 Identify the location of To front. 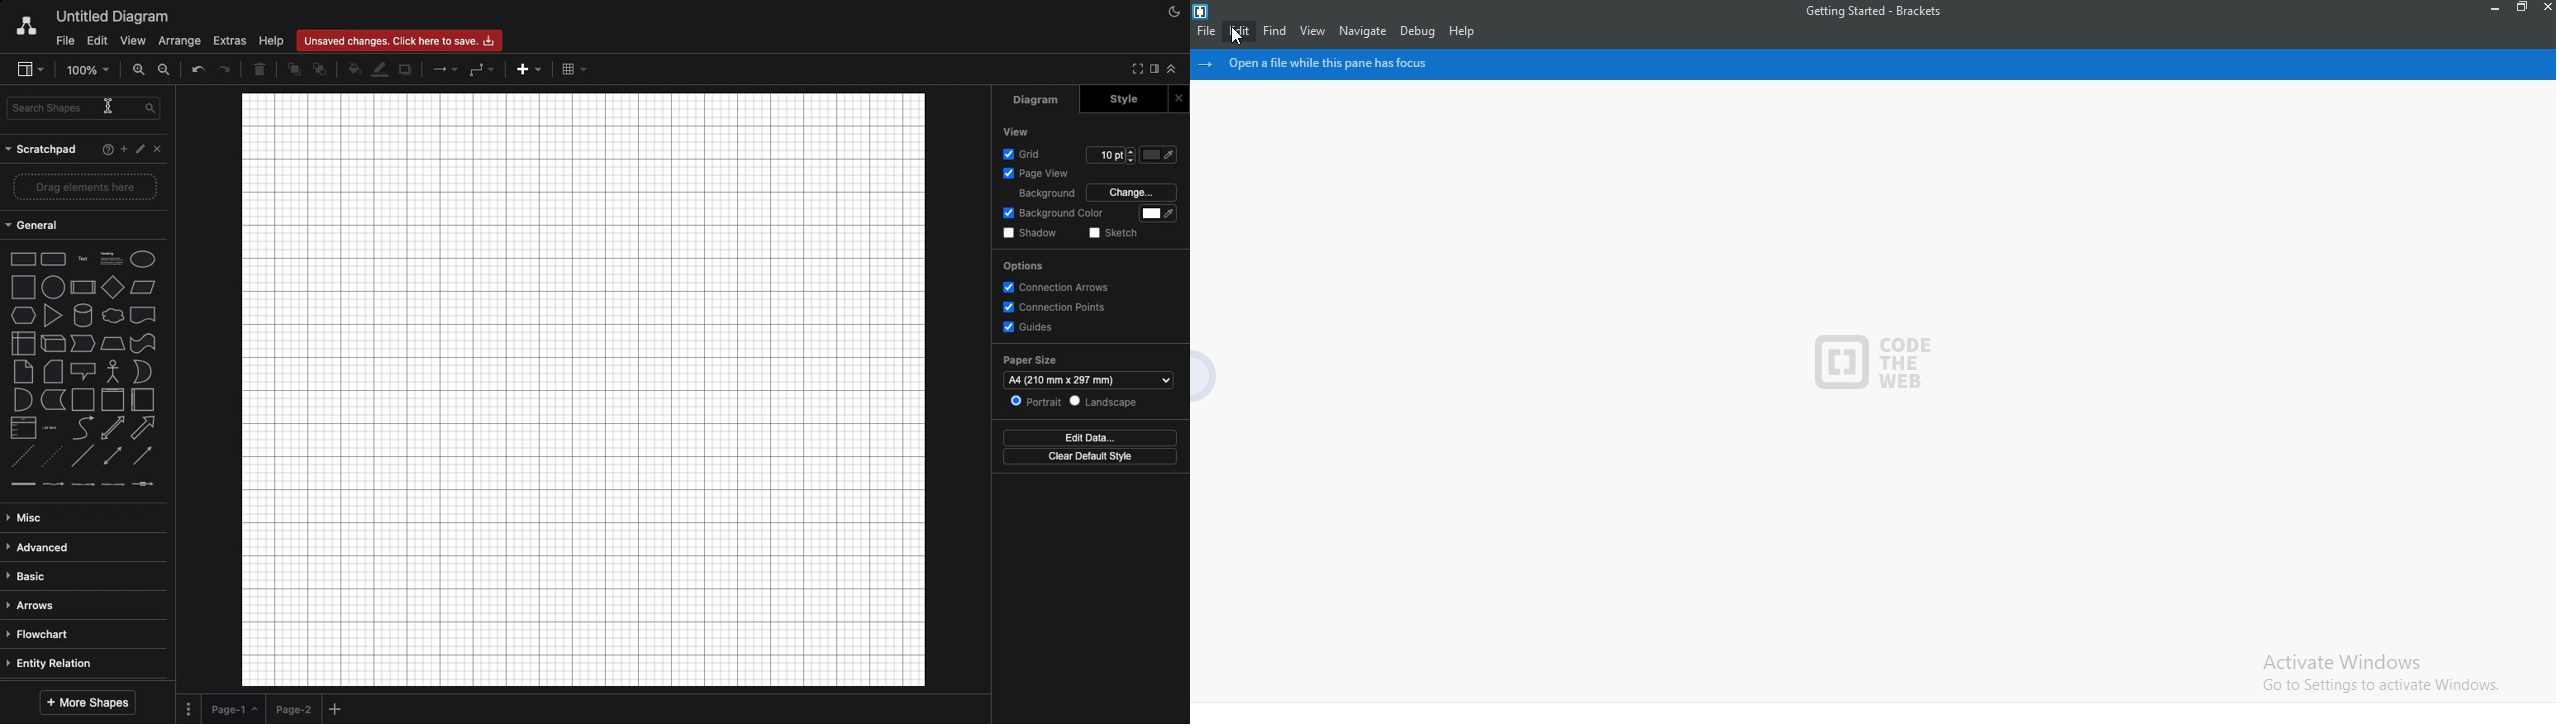
(293, 72).